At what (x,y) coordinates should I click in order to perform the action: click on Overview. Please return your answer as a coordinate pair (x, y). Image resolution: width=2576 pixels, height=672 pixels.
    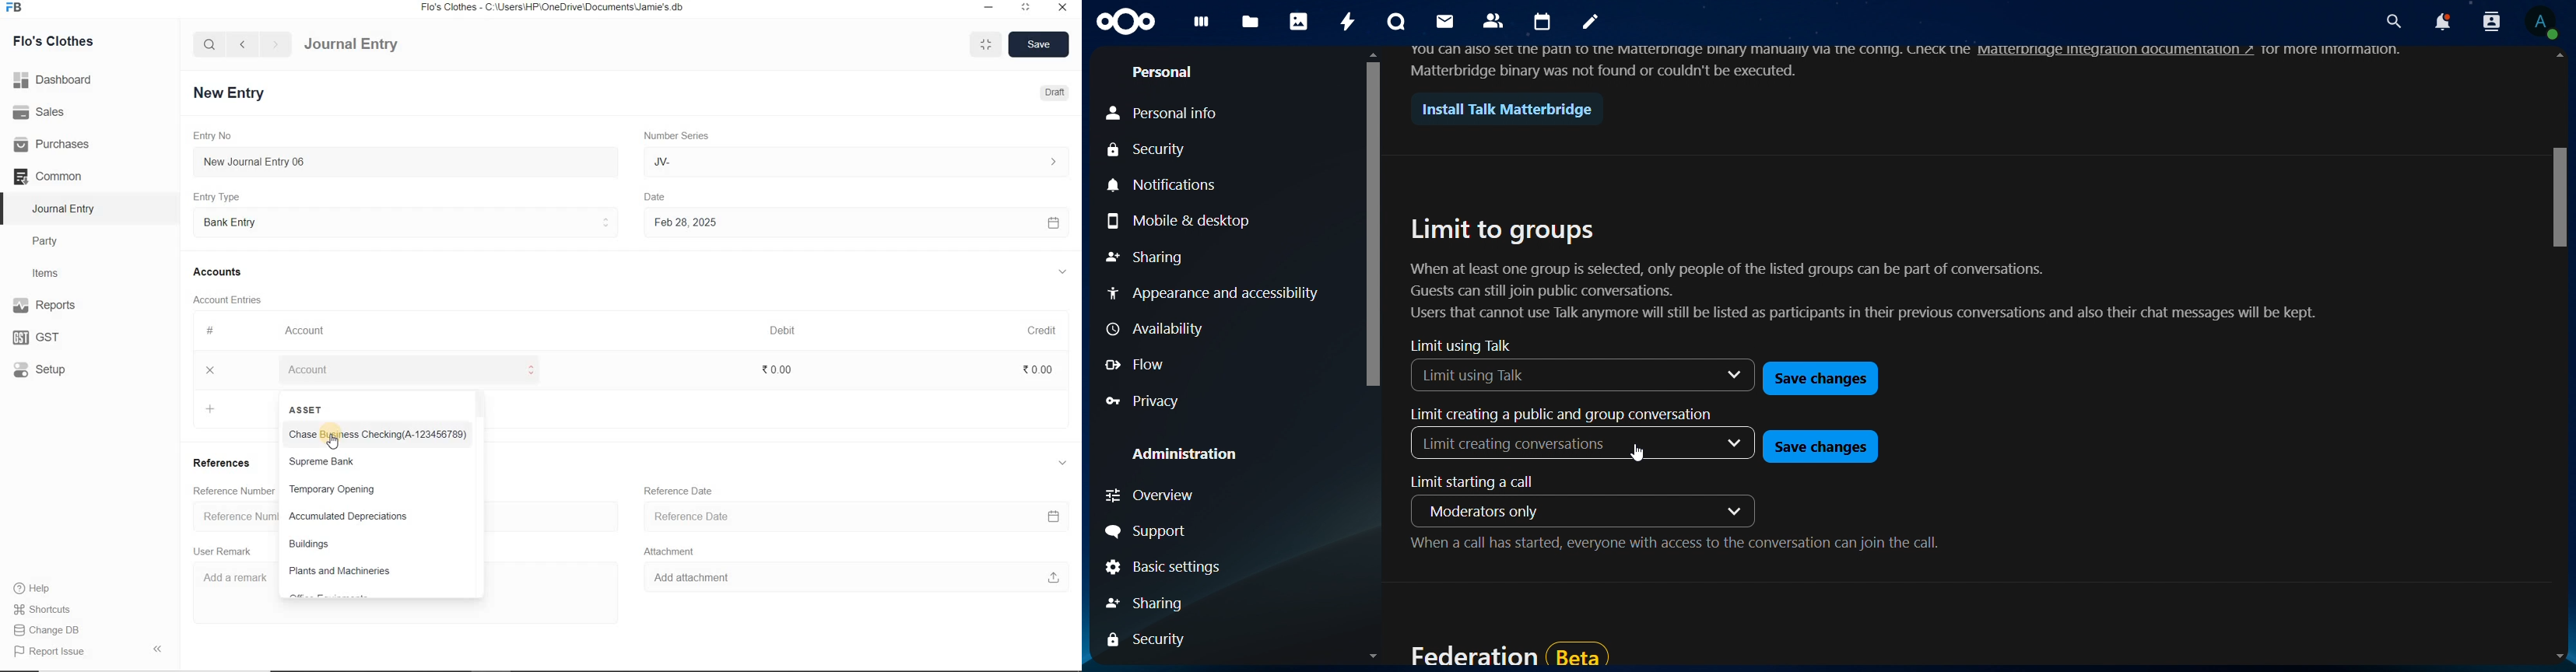
    Looking at the image, I should click on (1224, 495).